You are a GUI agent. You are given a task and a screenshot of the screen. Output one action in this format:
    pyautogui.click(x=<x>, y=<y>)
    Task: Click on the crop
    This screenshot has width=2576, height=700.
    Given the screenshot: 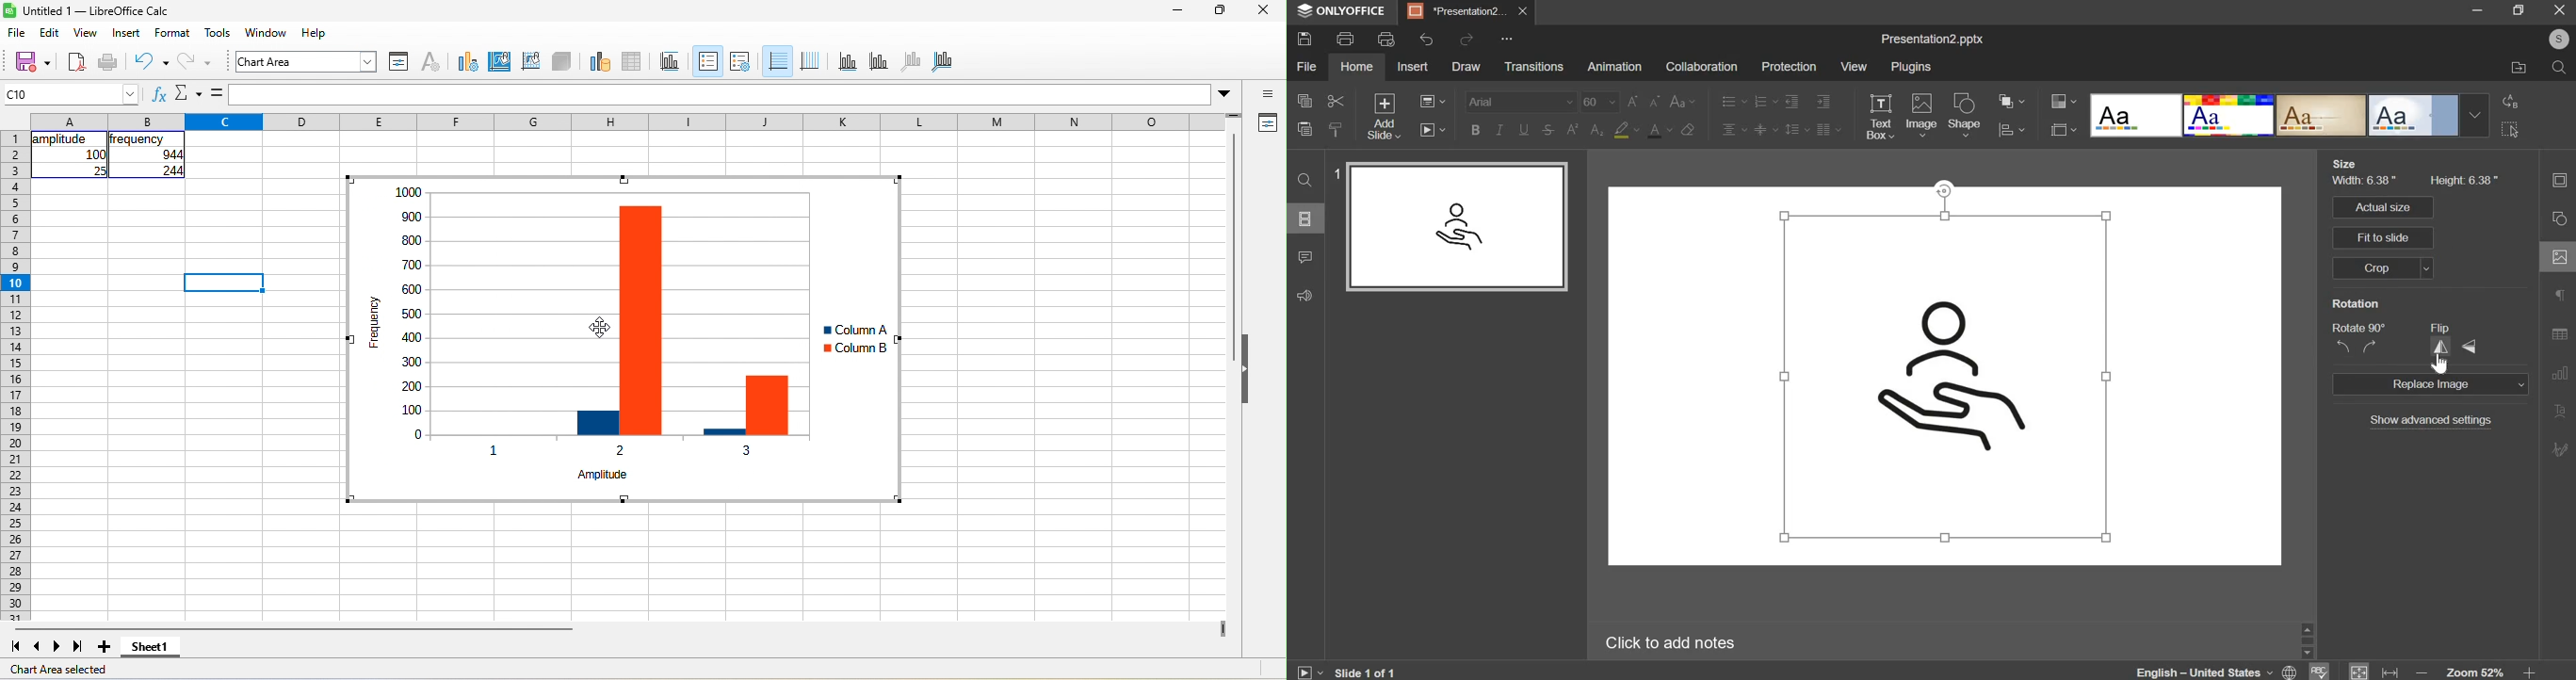 What is the action you would take?
    pyautogui.click(x=2393, y=266)
    